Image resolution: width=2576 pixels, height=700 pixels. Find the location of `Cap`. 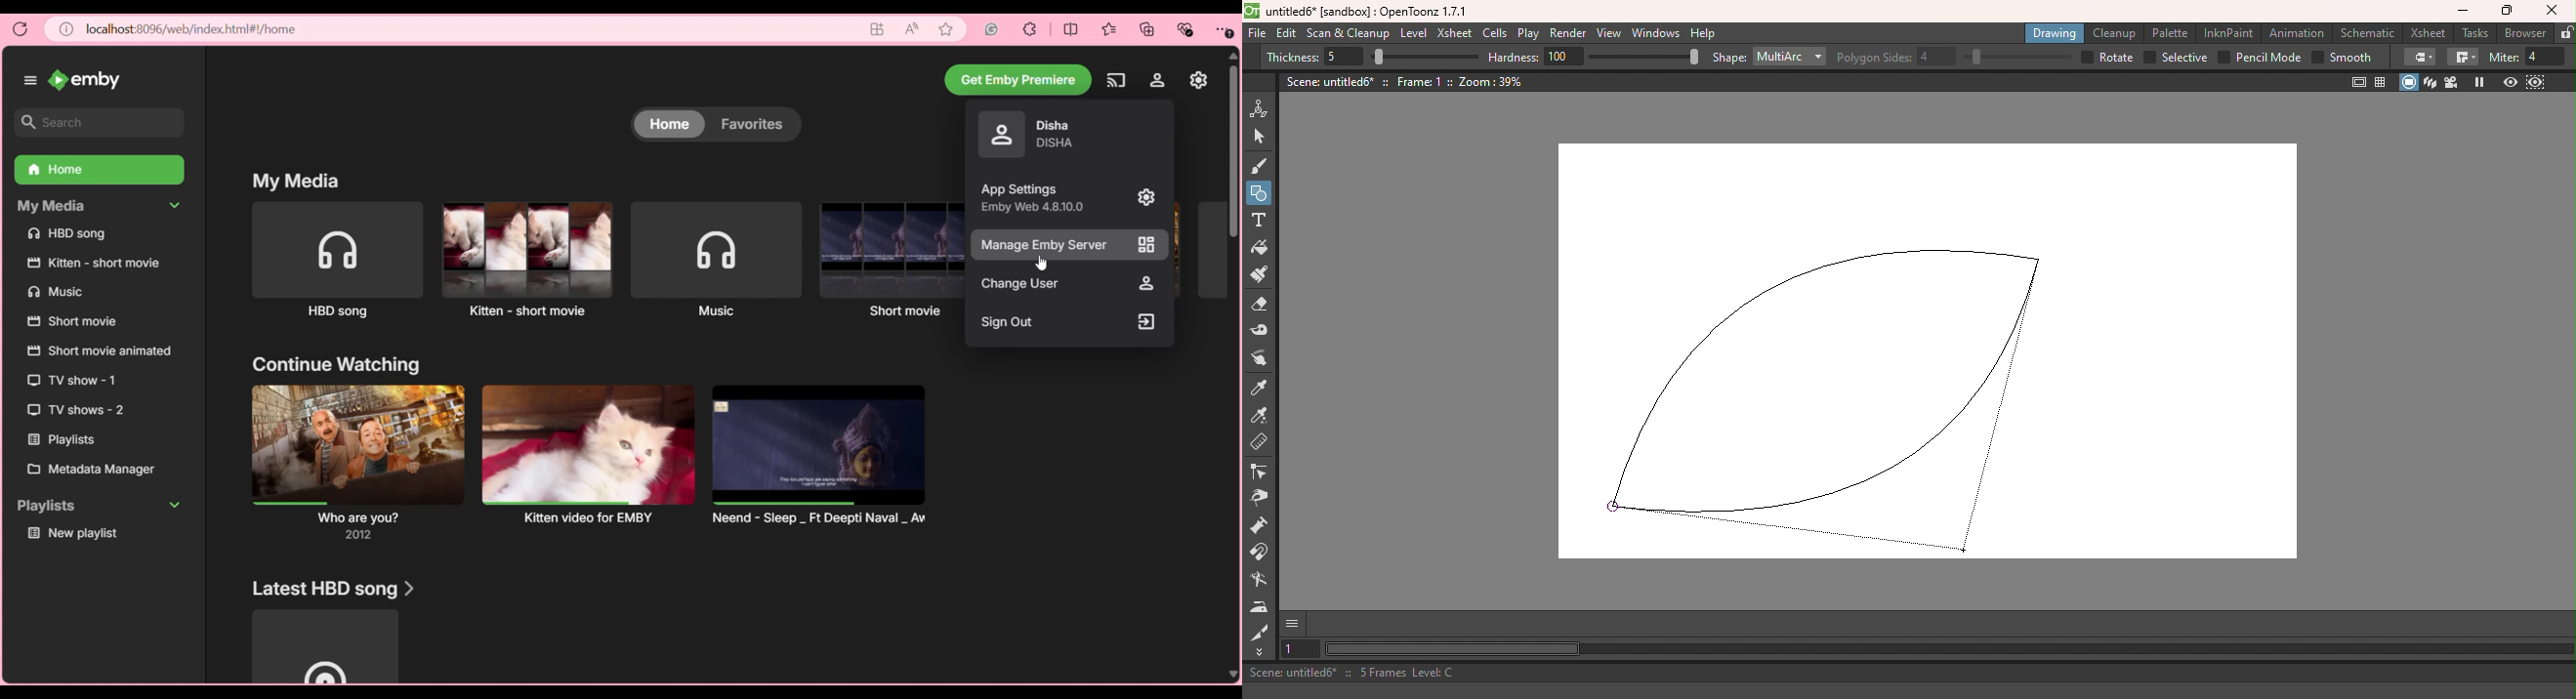

Cap is located at coordinates (2419, 58).